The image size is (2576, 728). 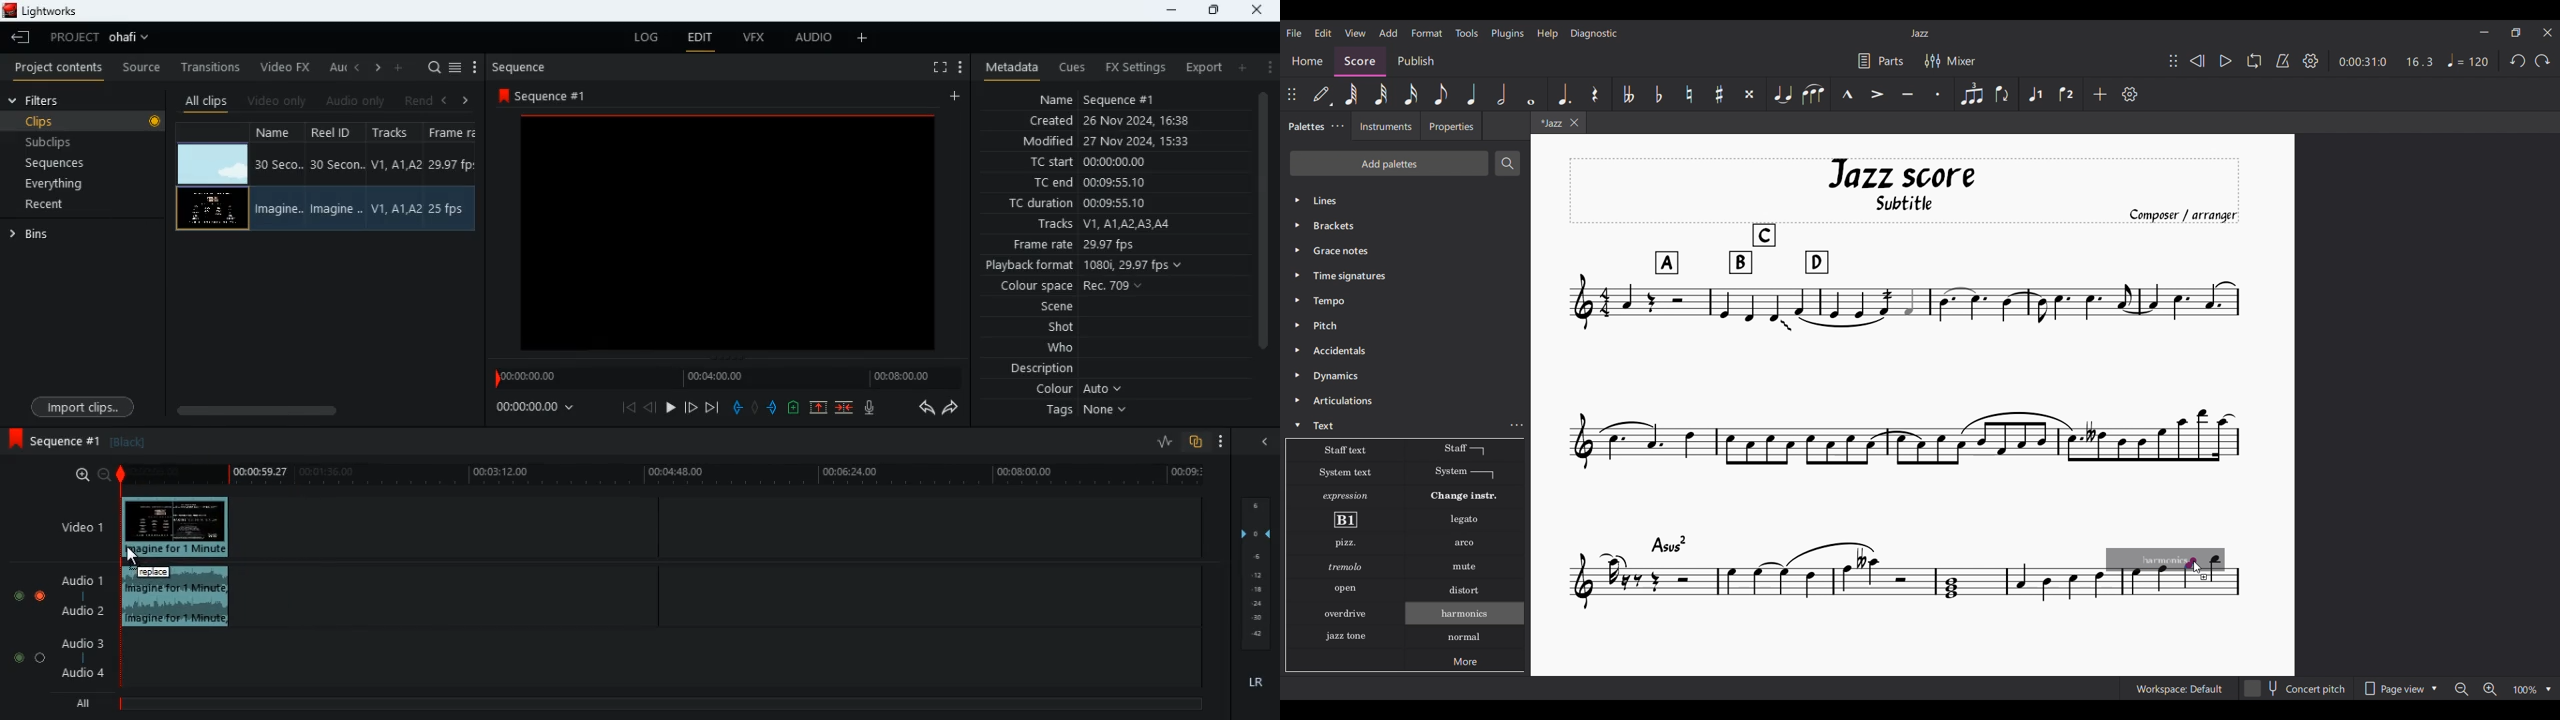 I want to click on B1, so click(x=1345, y=520).